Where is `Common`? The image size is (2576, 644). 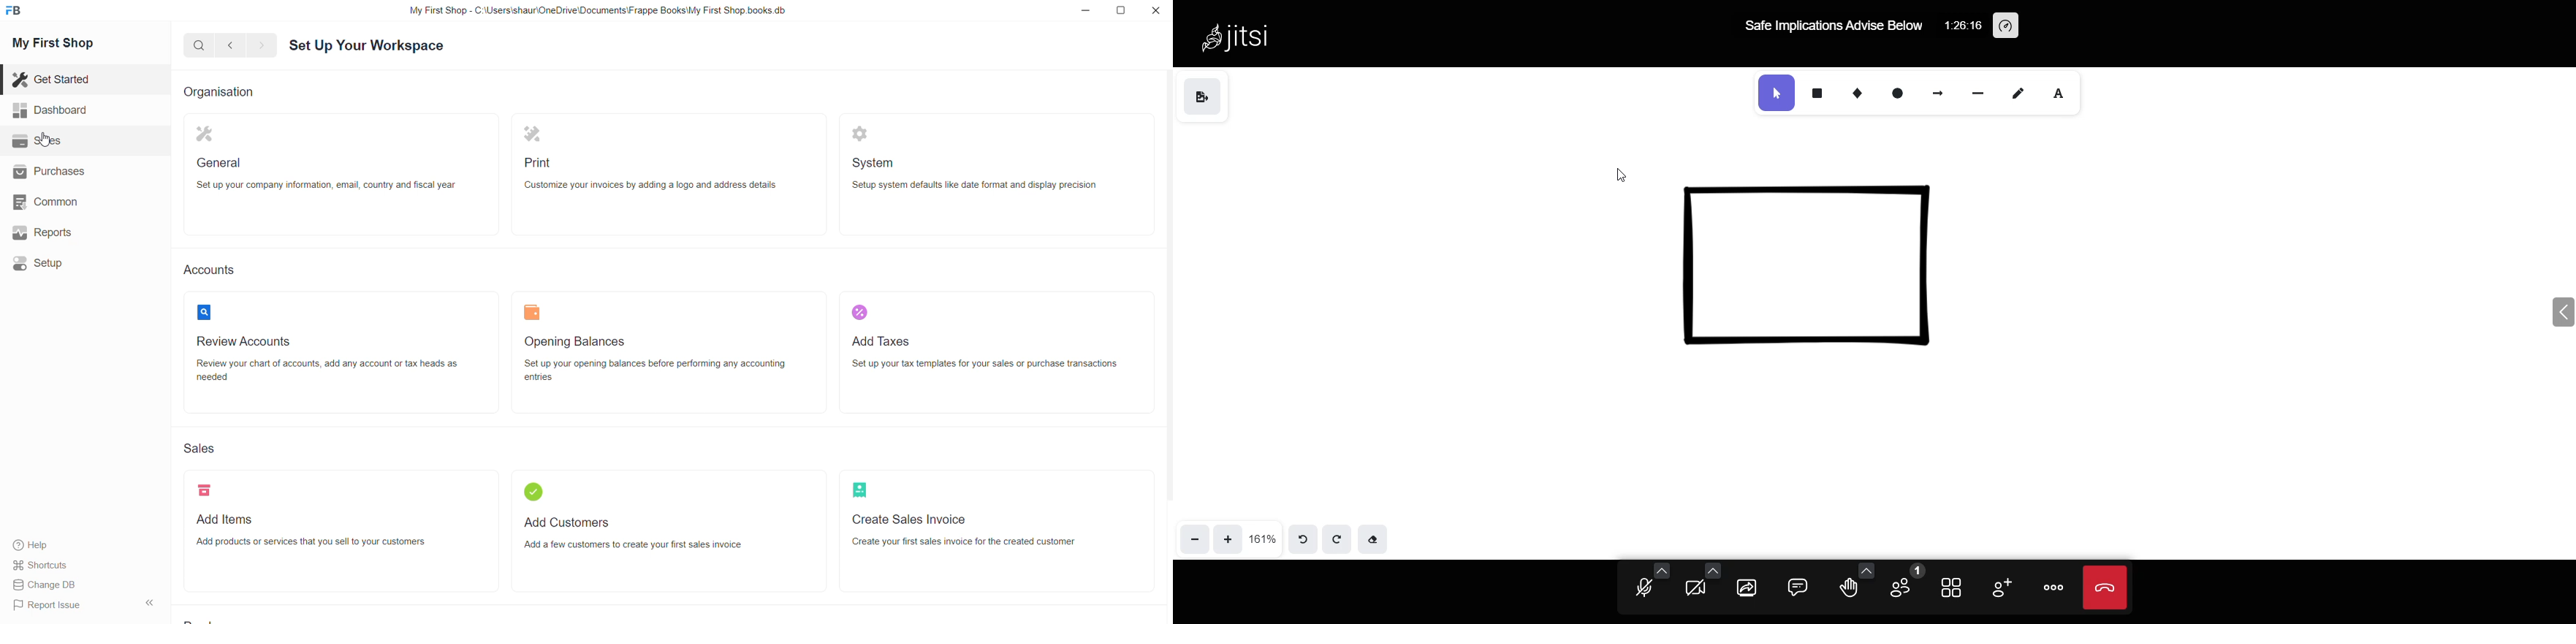
Common is located at coordinates (48, 202).